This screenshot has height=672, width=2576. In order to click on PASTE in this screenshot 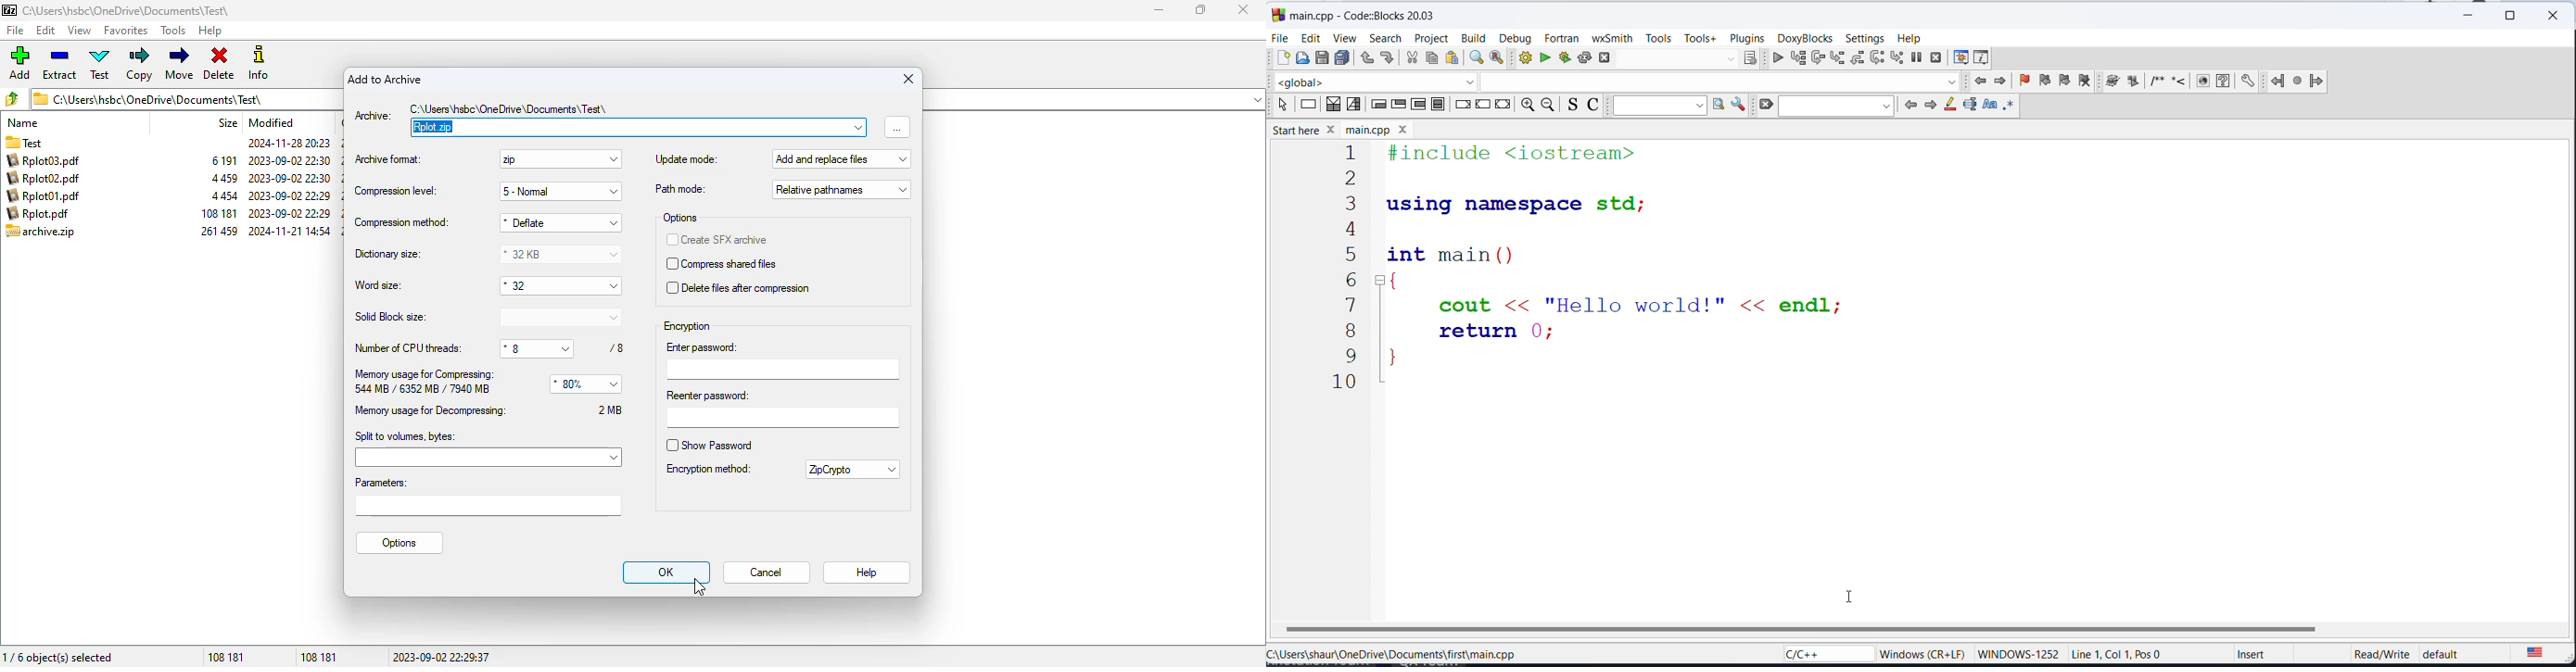, I will do `click(1451, 59)`.